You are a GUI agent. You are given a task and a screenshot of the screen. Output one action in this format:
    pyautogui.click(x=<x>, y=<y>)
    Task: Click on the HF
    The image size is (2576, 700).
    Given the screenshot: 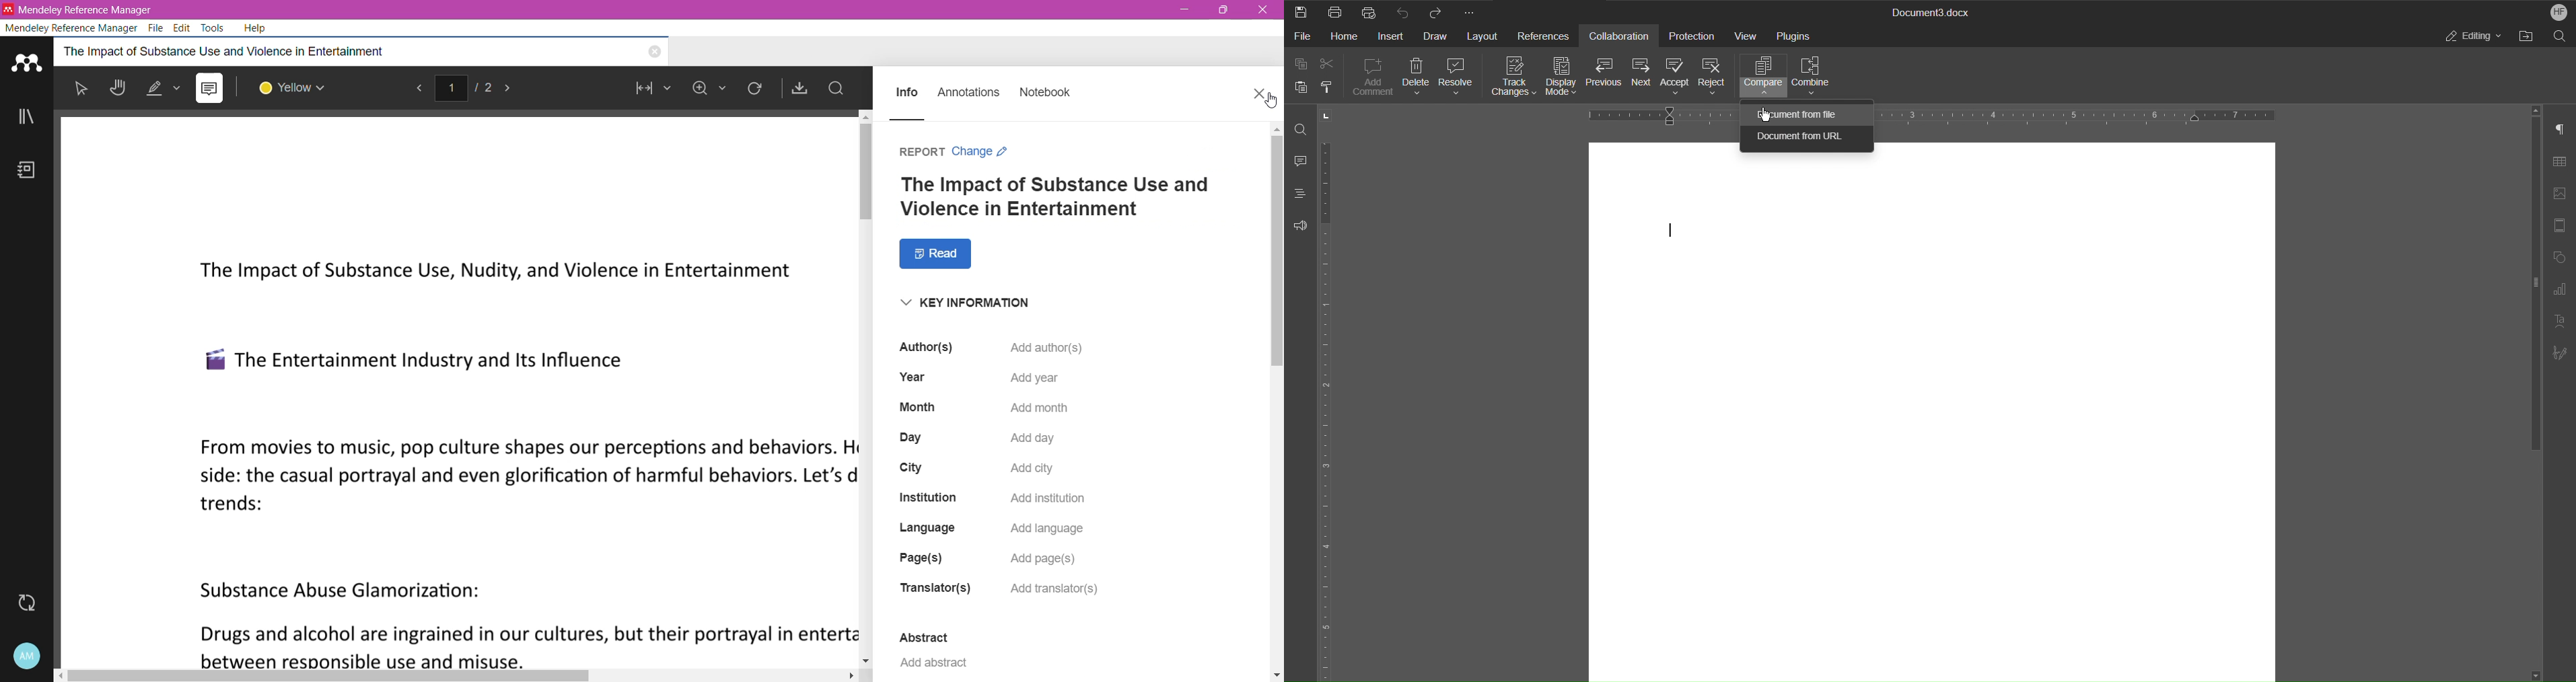 What is the action you would take?
    pyautogui.click(x=2559, y=11)
    